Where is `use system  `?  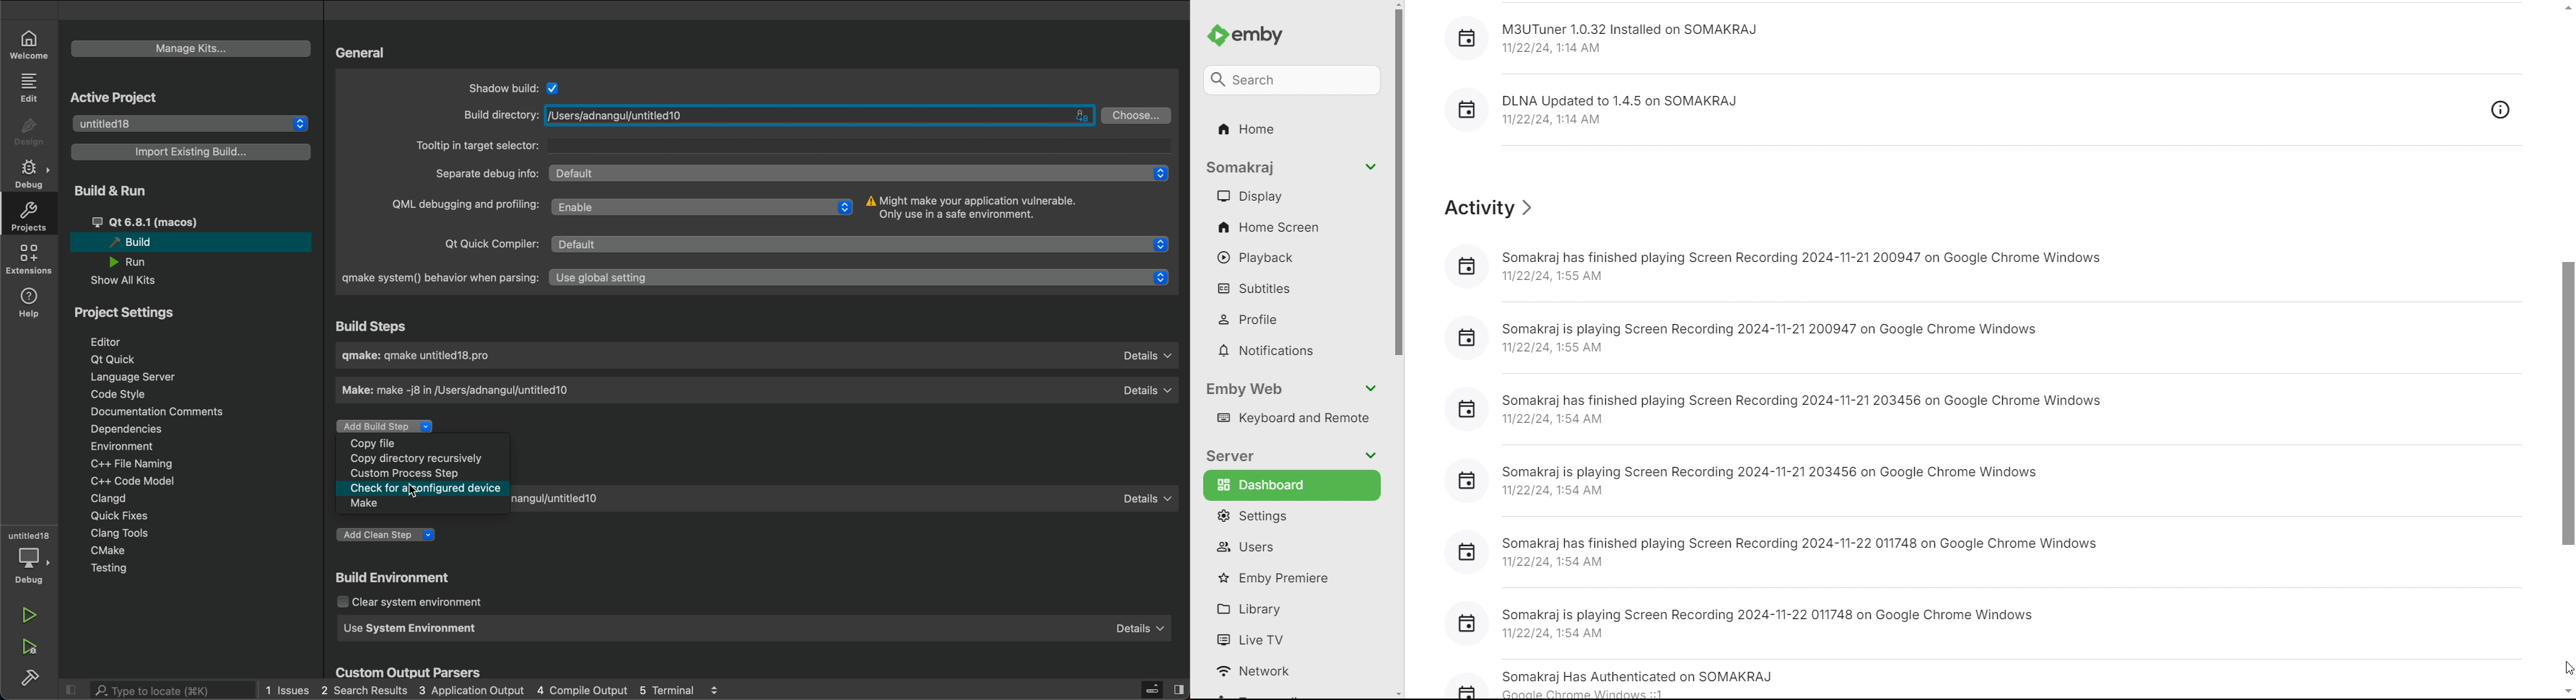
use system   is located at coordinates (762, 629).